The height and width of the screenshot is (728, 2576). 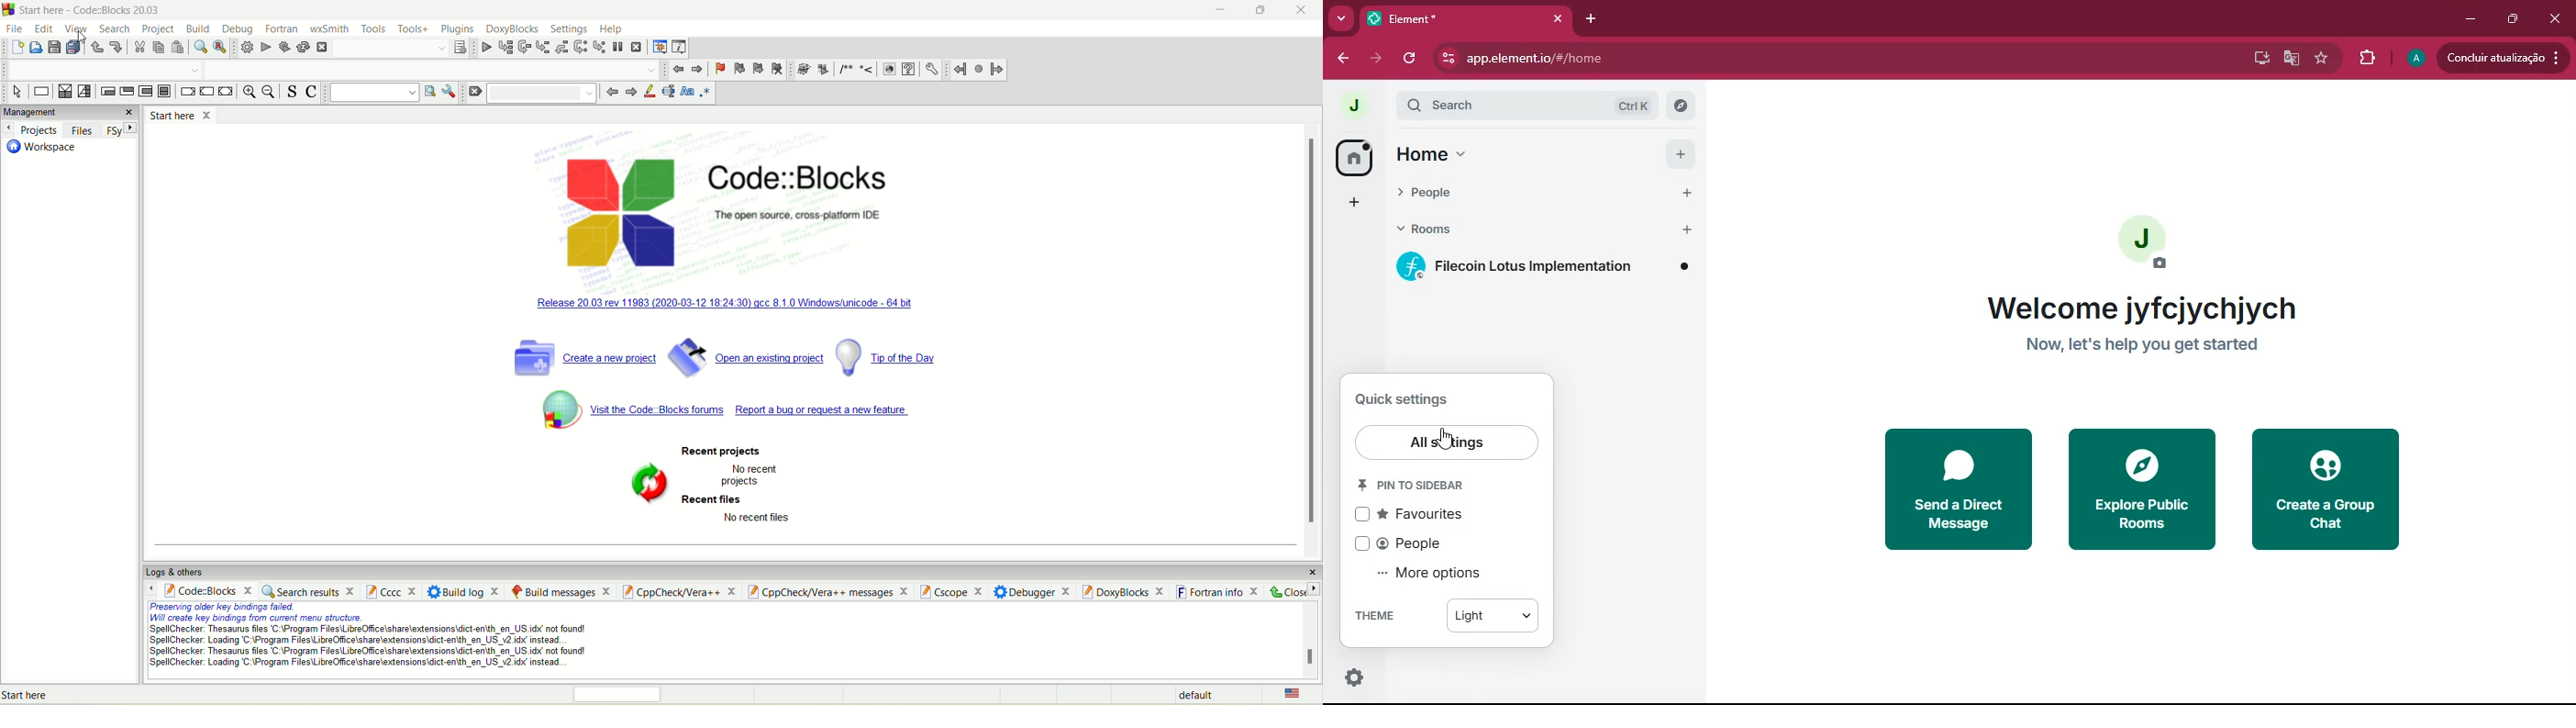 What do you see at coordinates (658, 411) in the screenshot?
I see `Visit the Code: Blocks forums` at bounding box center [658, 411].